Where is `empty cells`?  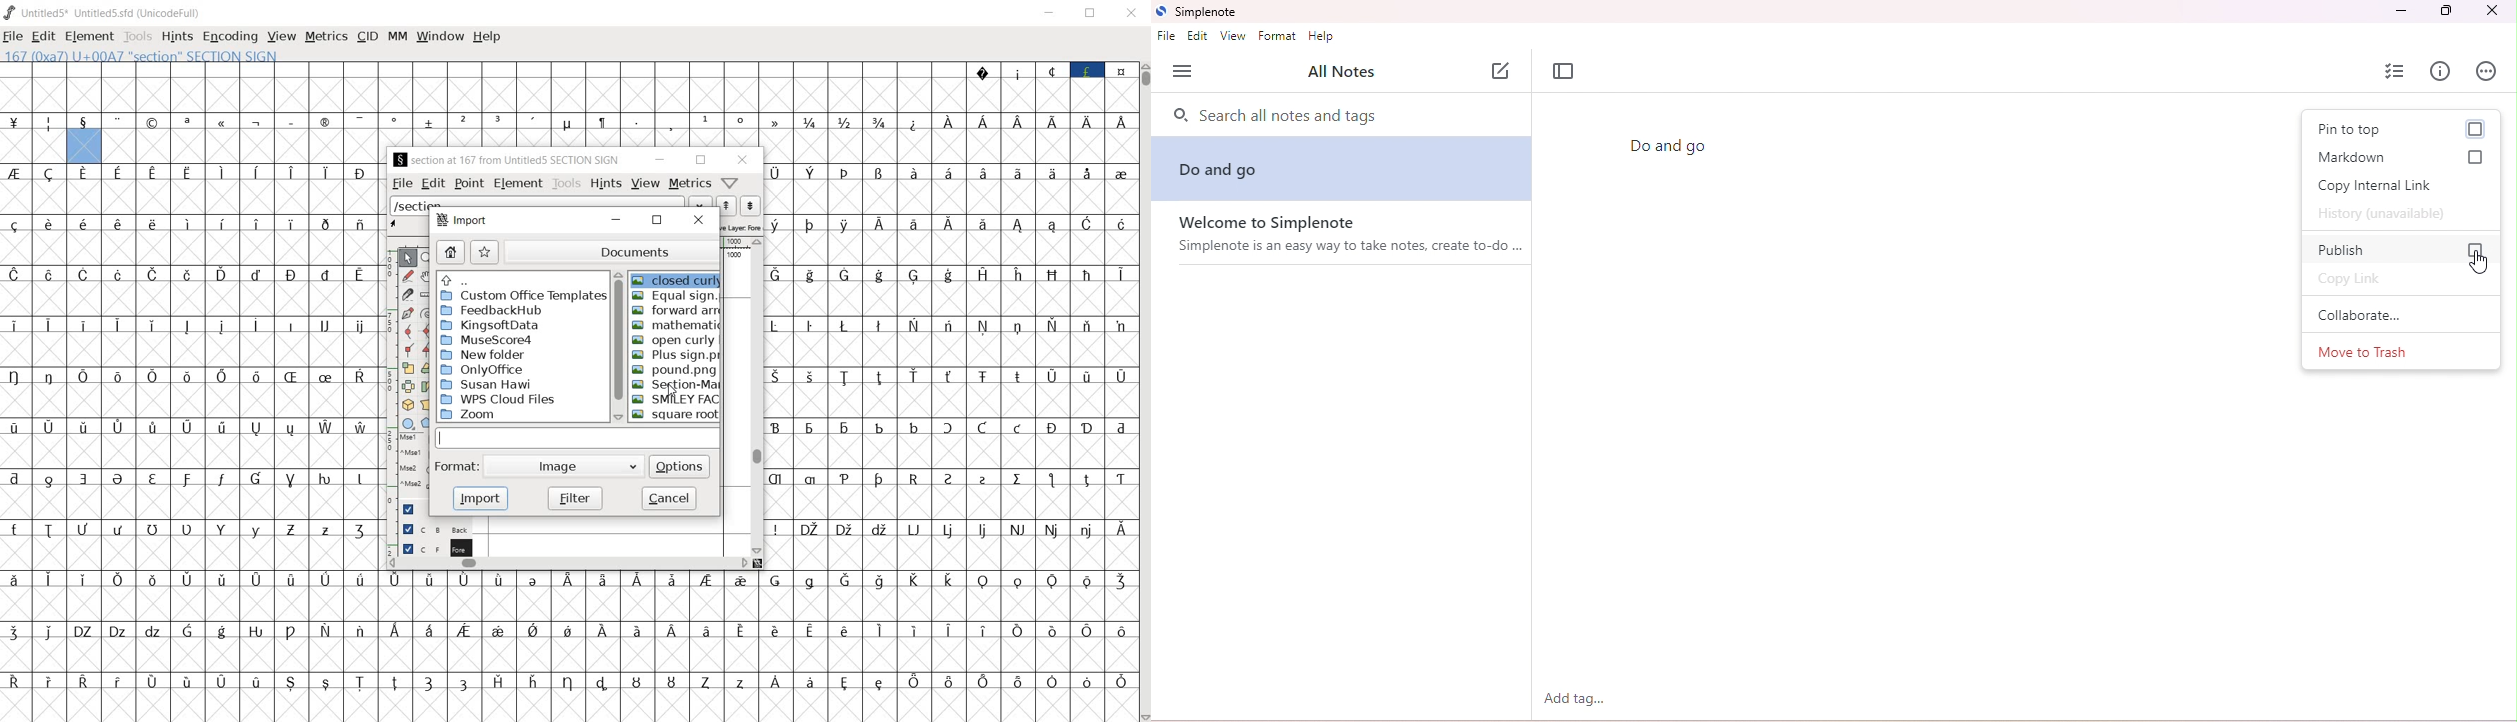 empty cells is located at coordinates (953, 301).